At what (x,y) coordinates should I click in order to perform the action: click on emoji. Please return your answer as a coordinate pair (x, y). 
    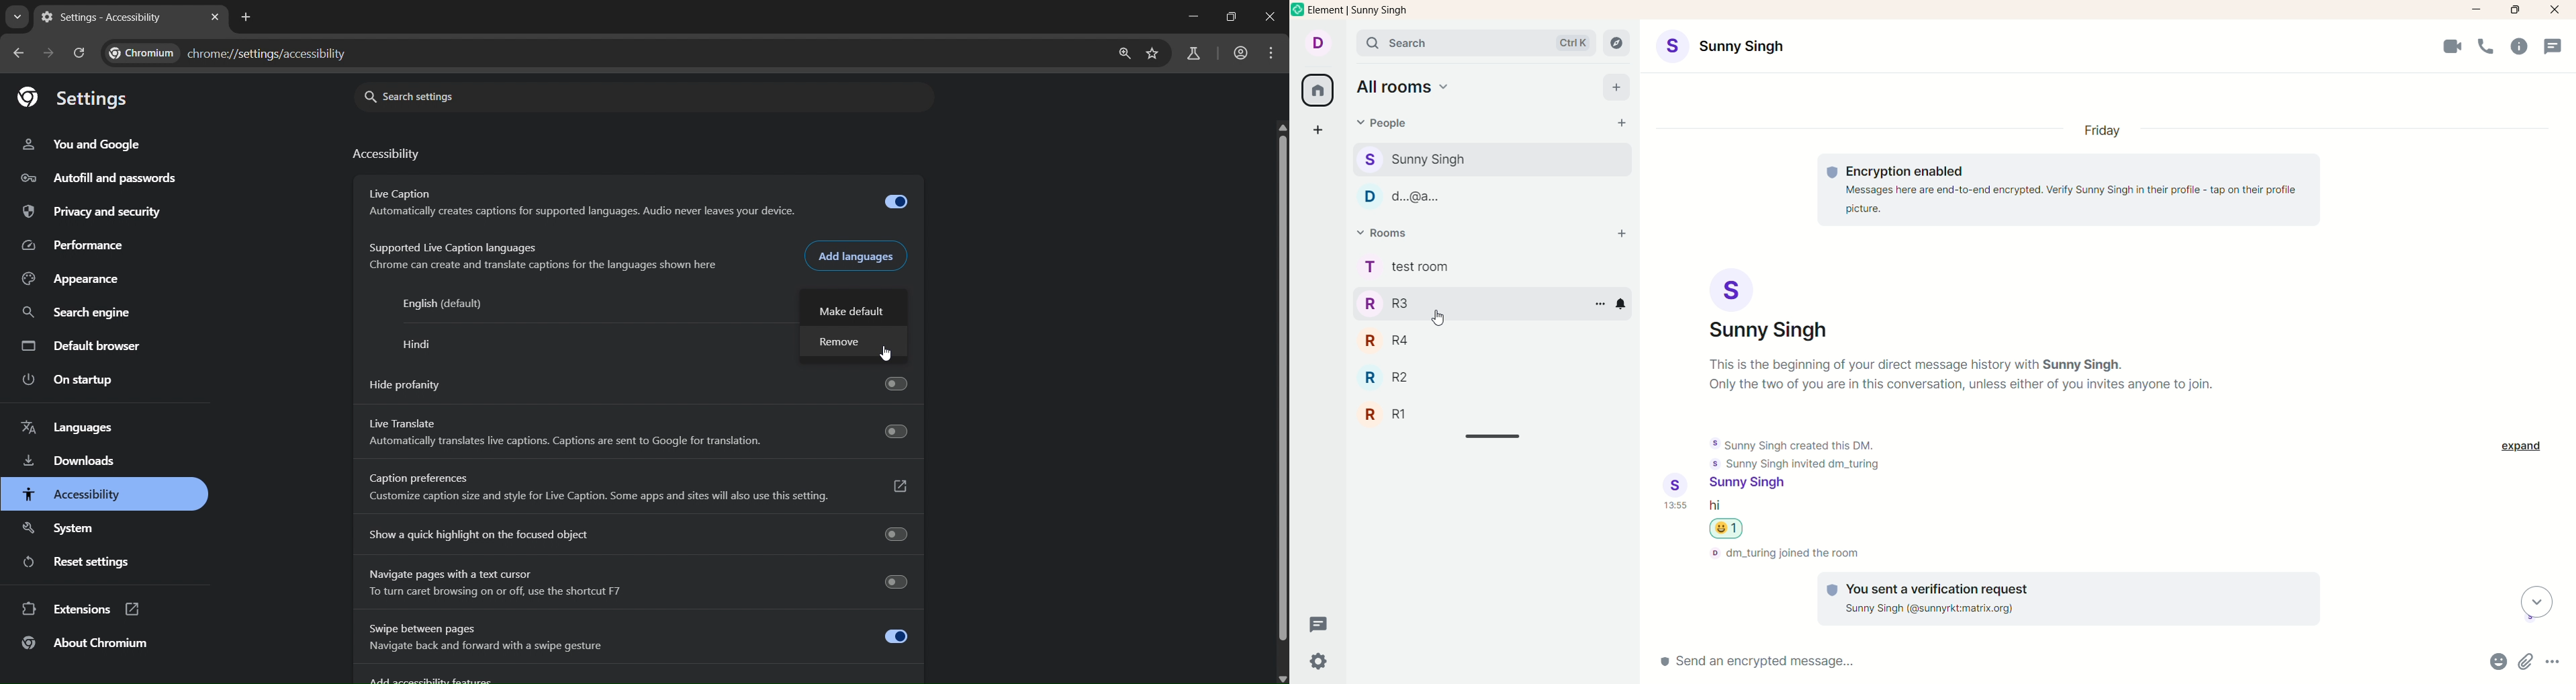
    Looking at the image, I should click on (1736, 529).